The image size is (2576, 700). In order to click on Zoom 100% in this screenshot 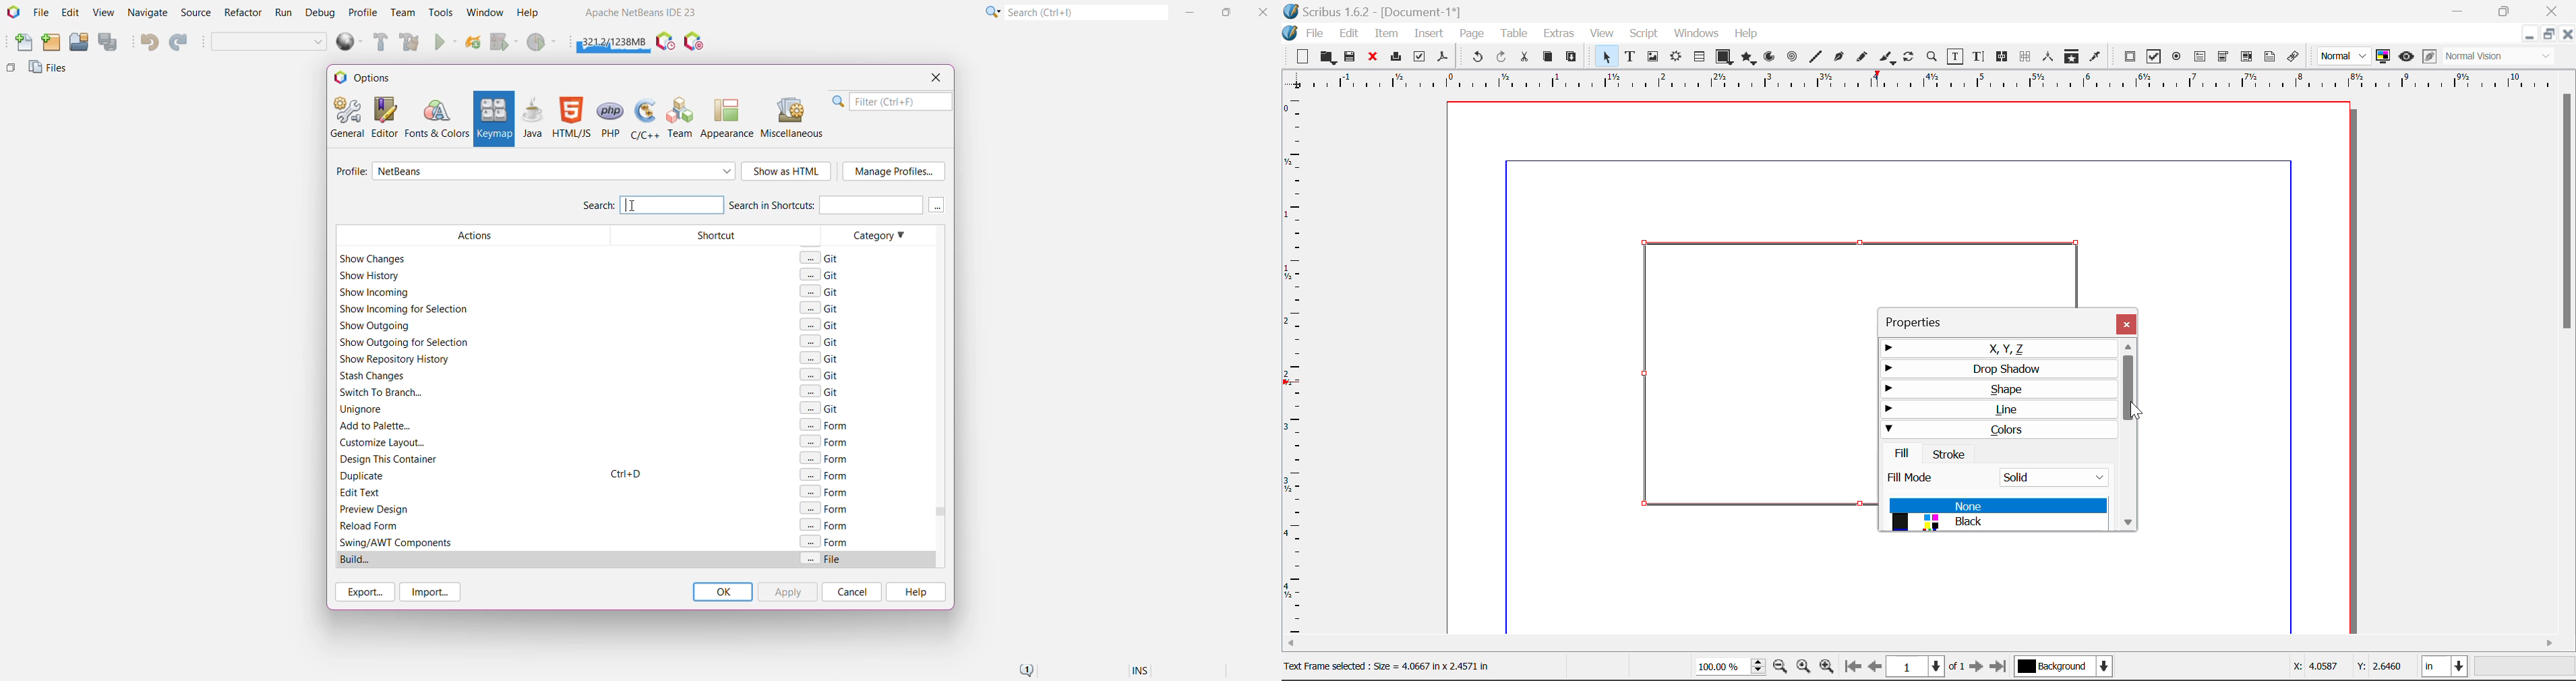, I will do `click(1731, 668)`.